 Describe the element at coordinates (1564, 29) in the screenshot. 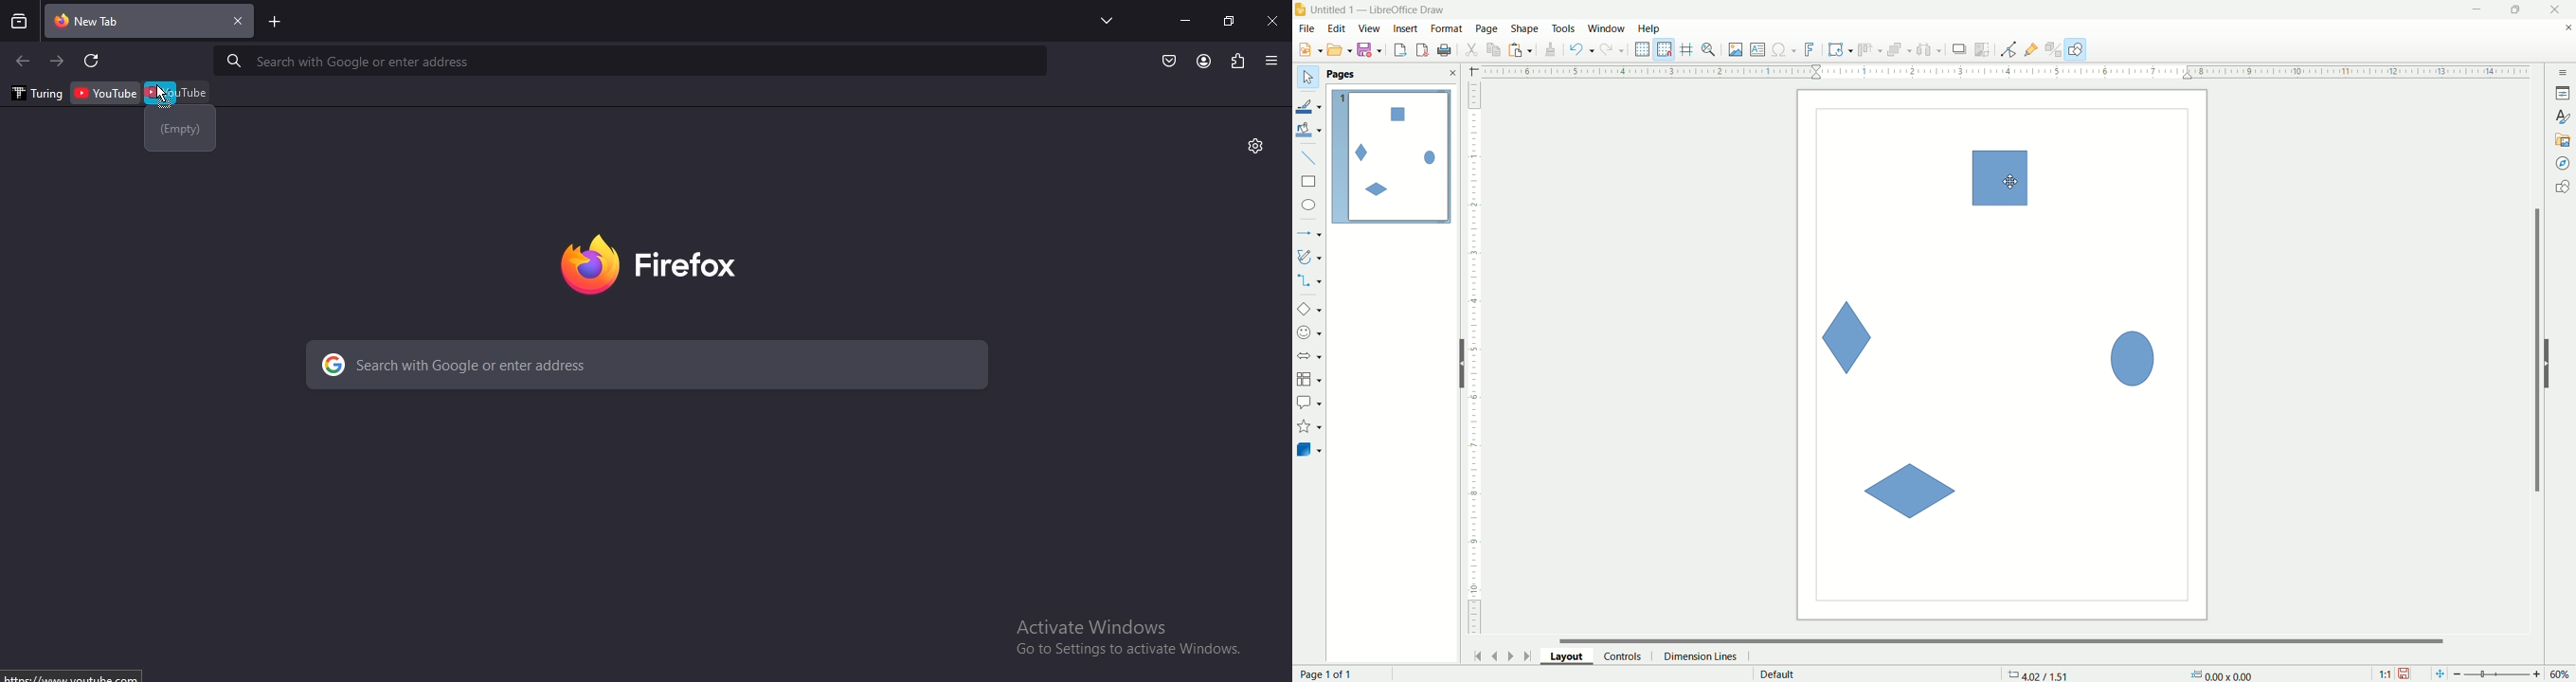

I see `tools` at that location.